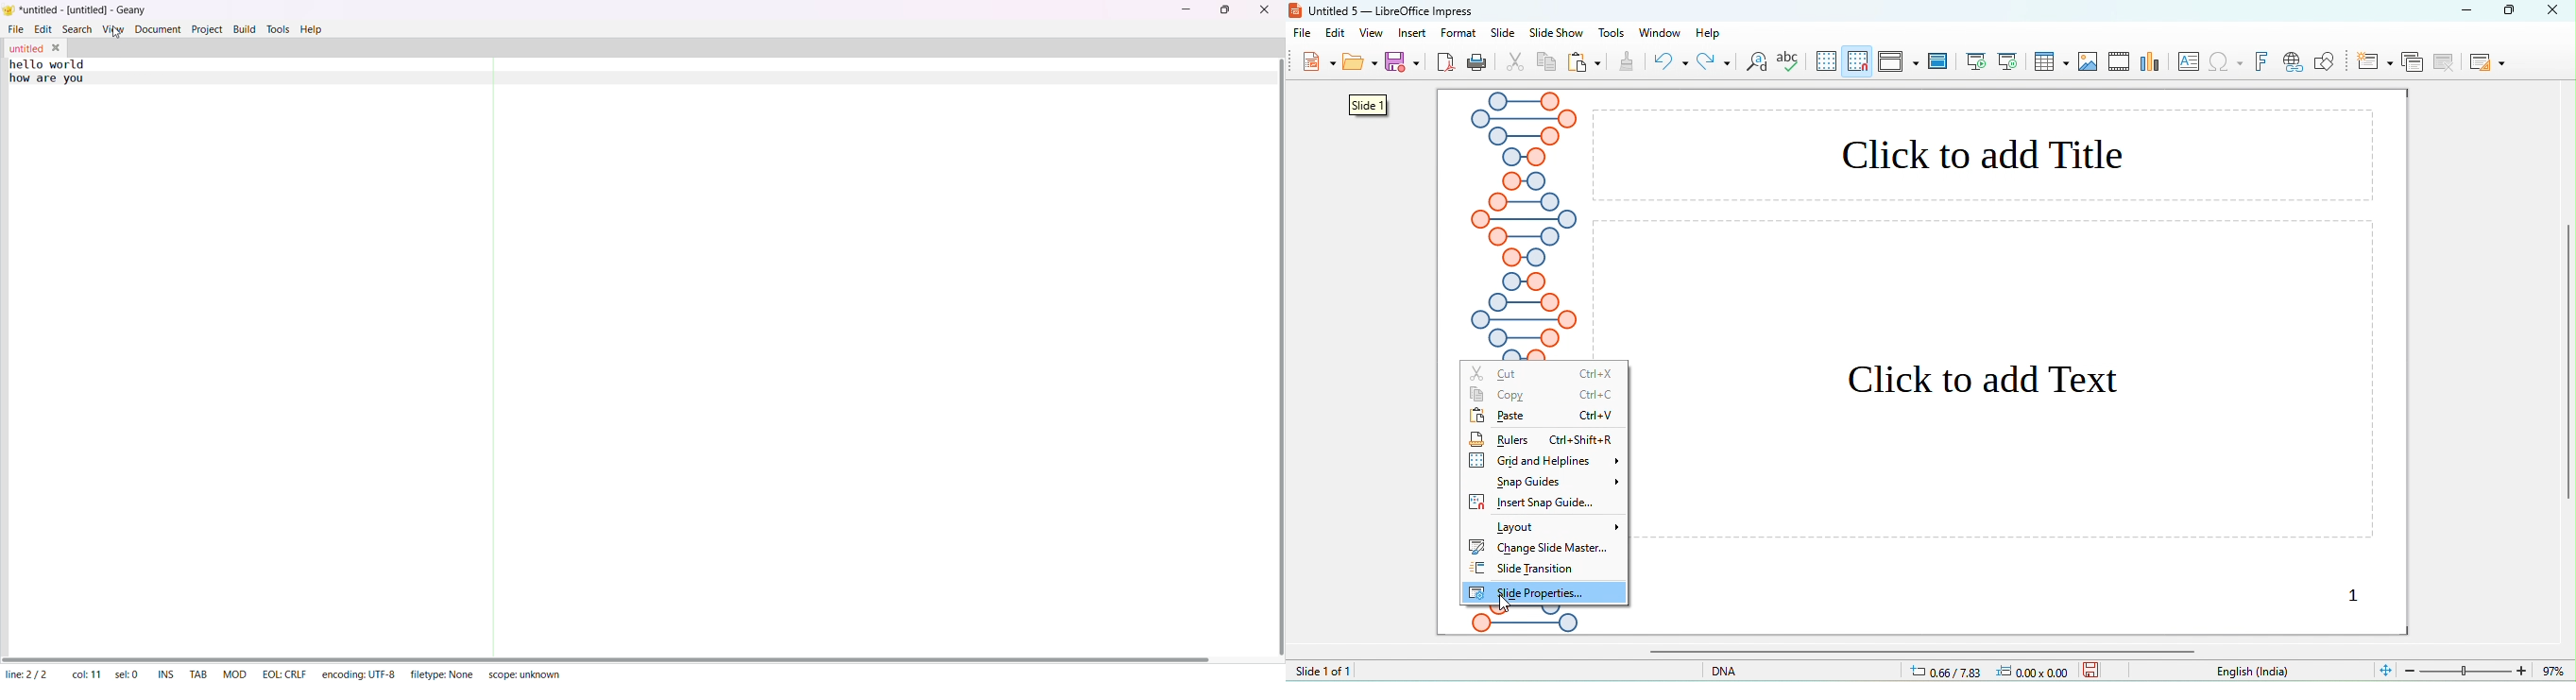  I want to click on slide layout, so click(2486, 61).